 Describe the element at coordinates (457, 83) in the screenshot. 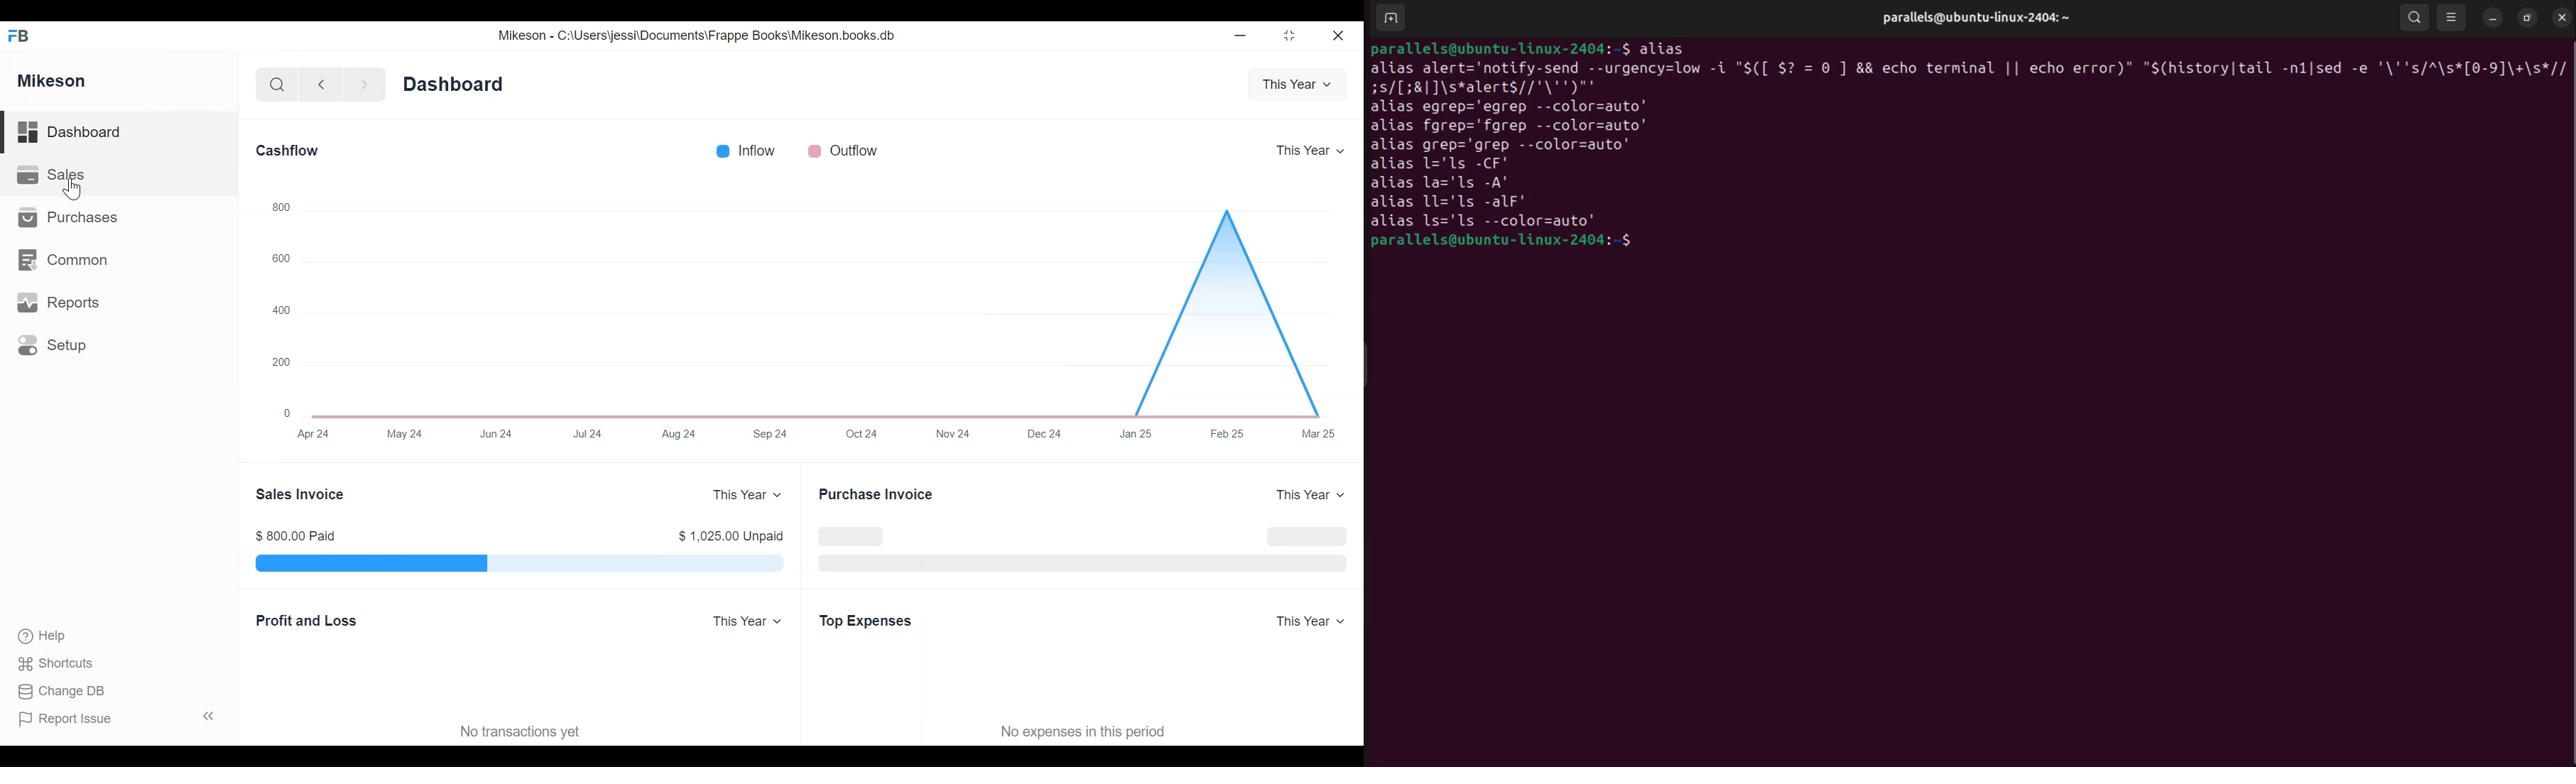

I see `Dashboard` at that location.